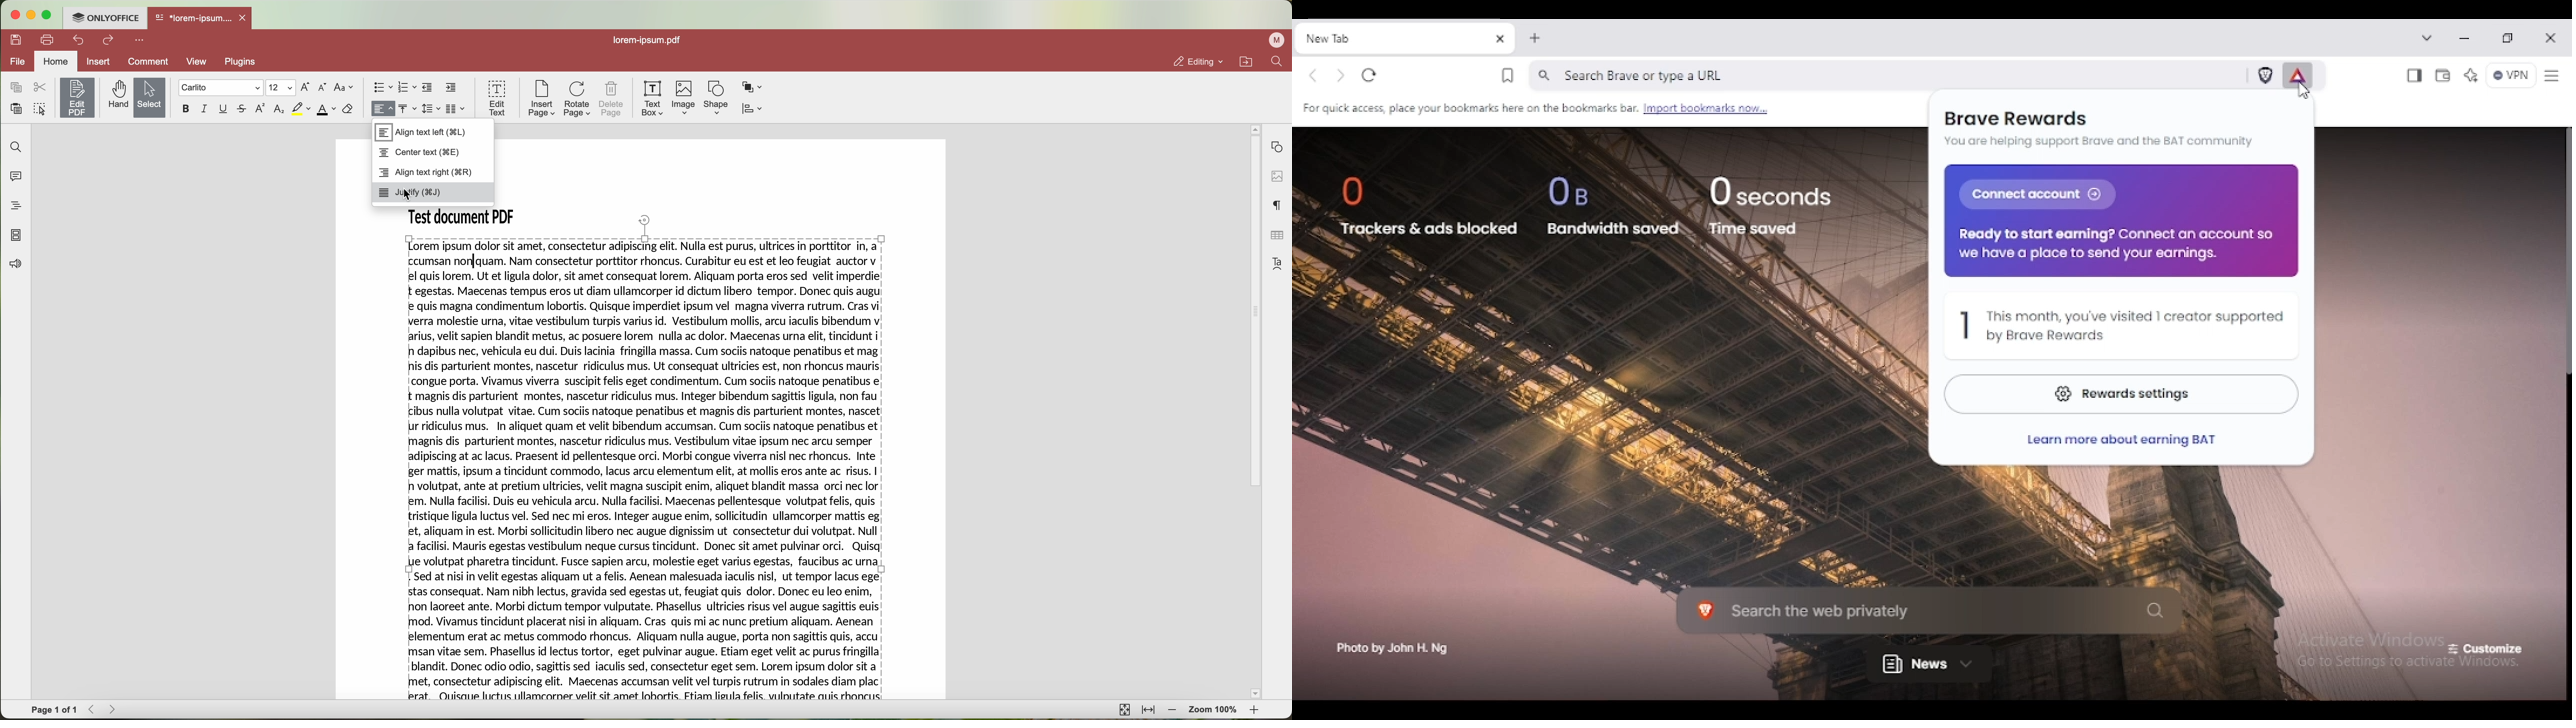 The image size is (2576, 728). I want to click on open file, so click(200, 19).